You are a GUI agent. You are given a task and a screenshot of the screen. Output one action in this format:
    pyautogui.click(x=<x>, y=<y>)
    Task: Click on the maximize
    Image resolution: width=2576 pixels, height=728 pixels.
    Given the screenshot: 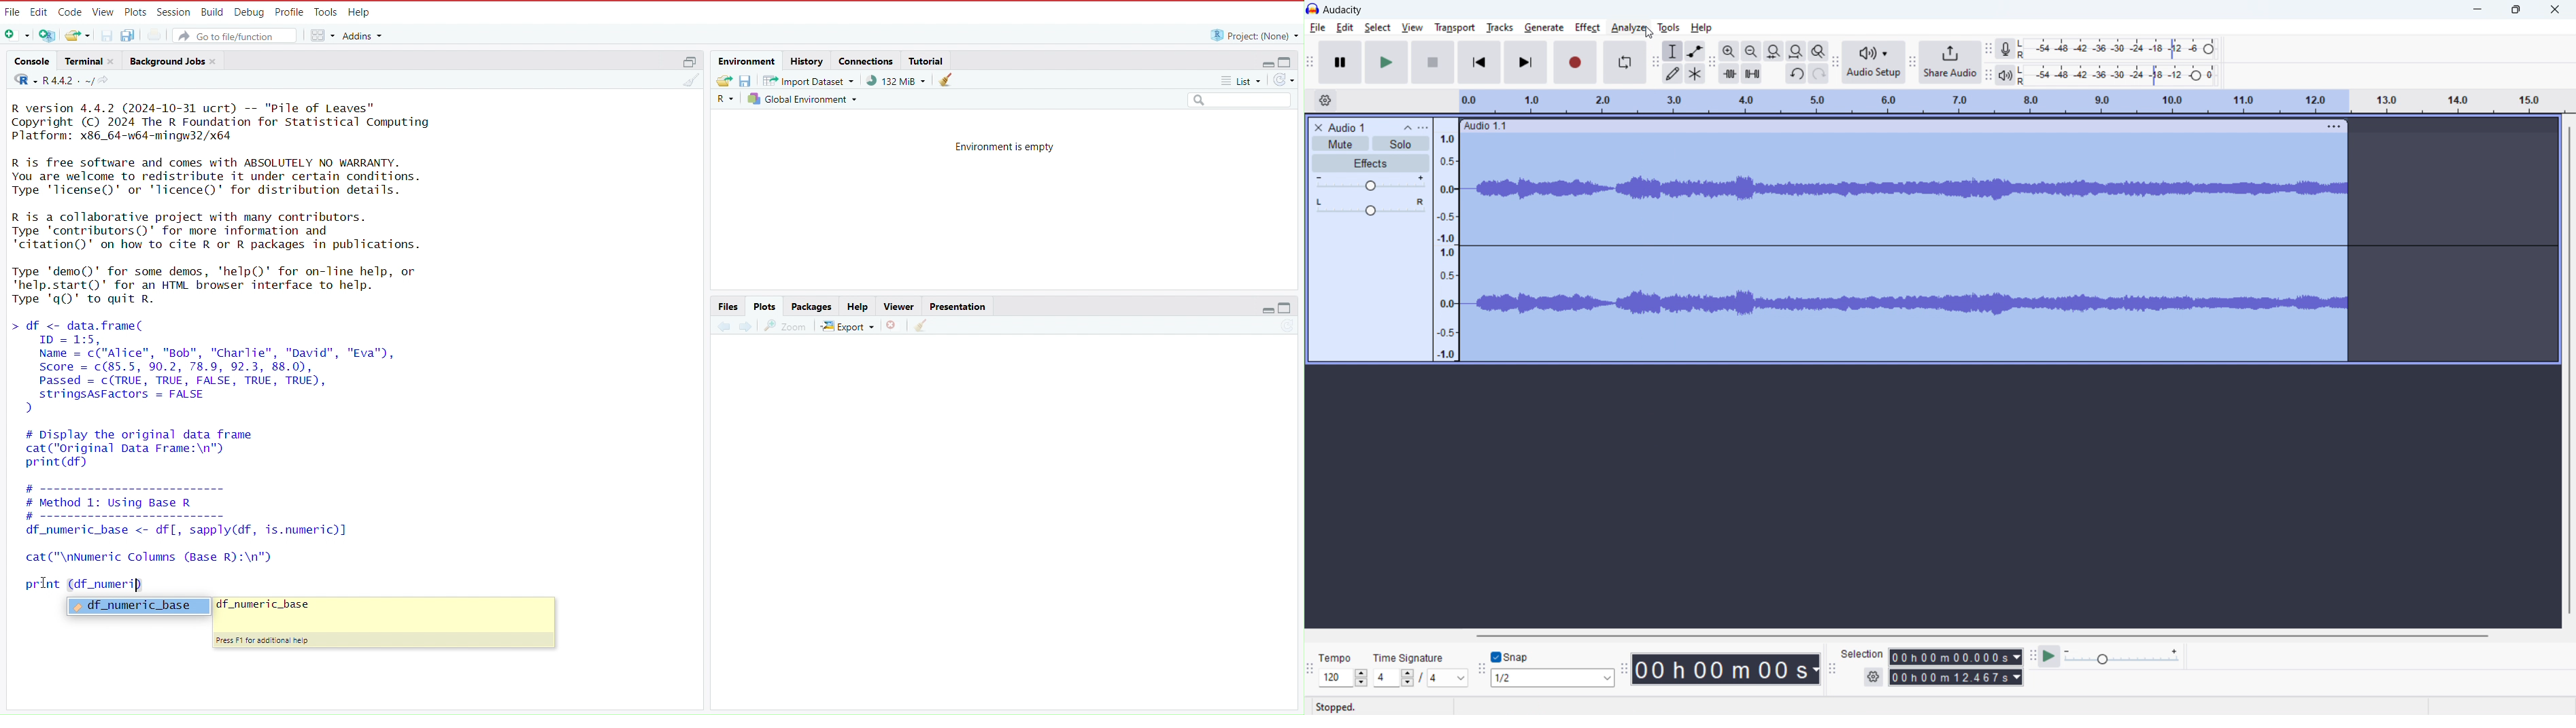 What is the action you would take?
    pyautogui.click(x=1291, y=60)
    